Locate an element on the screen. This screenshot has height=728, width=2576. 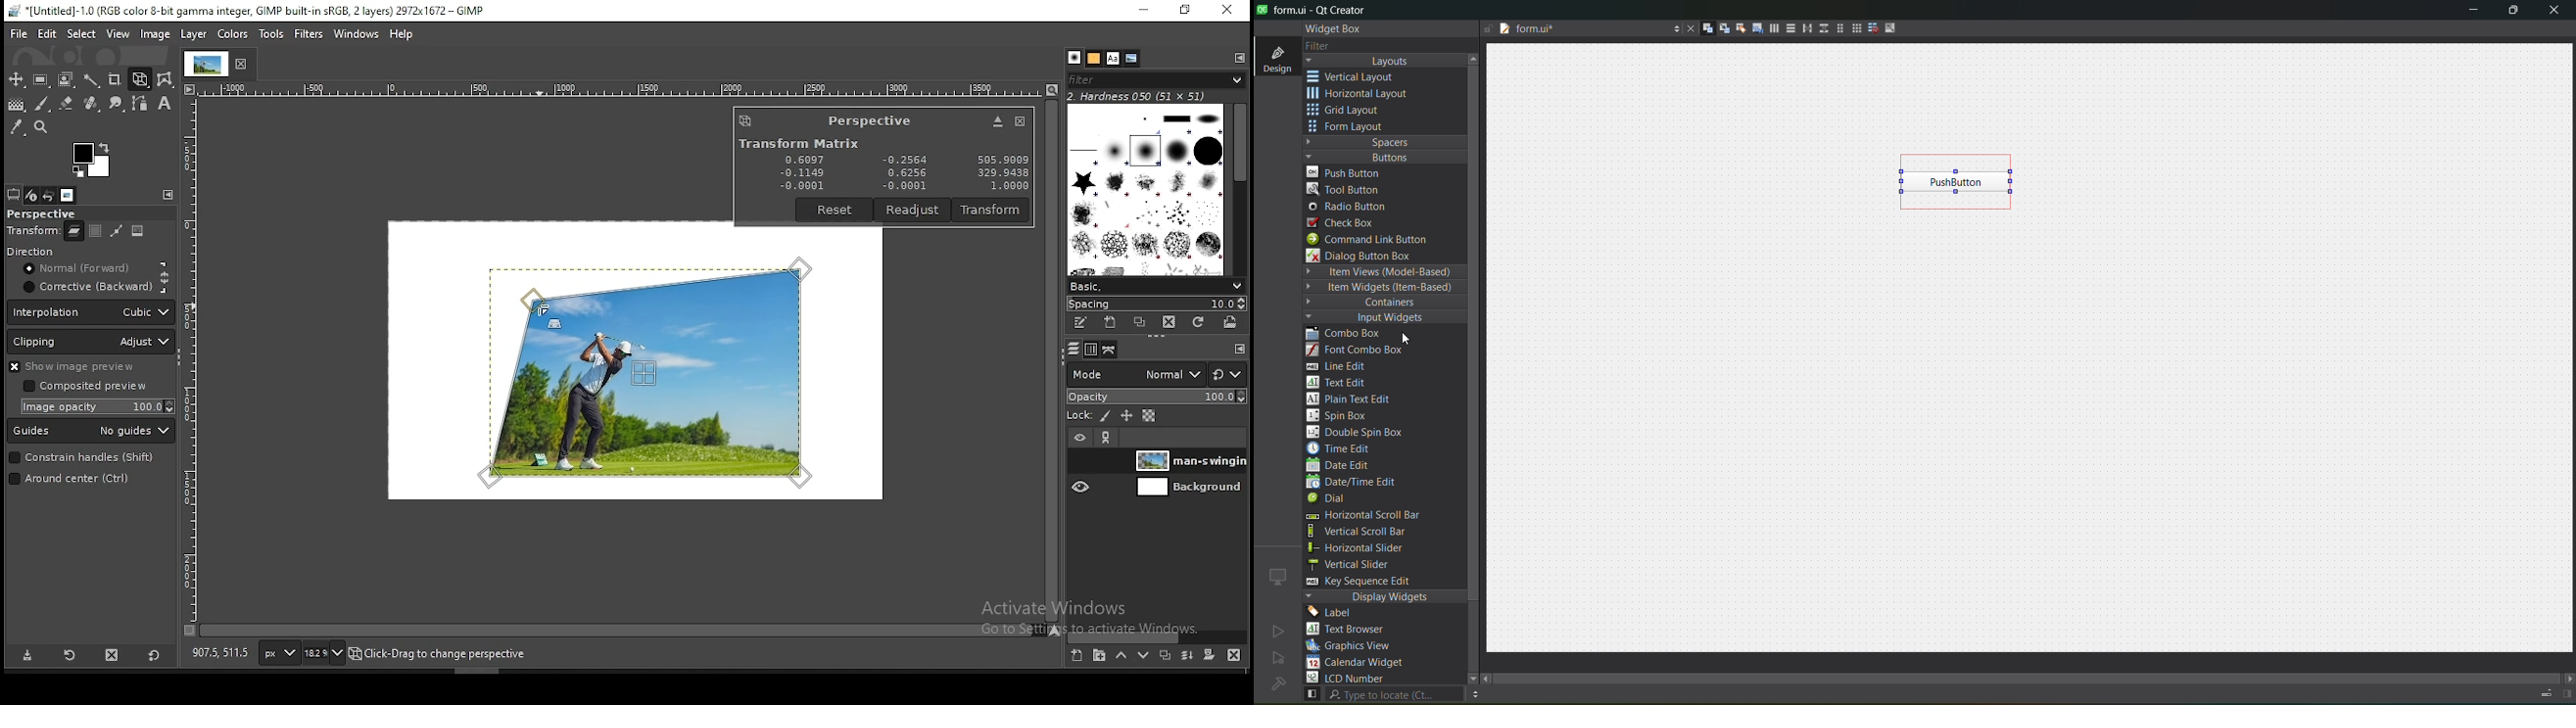
break layout is located at coordinates (1869, 29).